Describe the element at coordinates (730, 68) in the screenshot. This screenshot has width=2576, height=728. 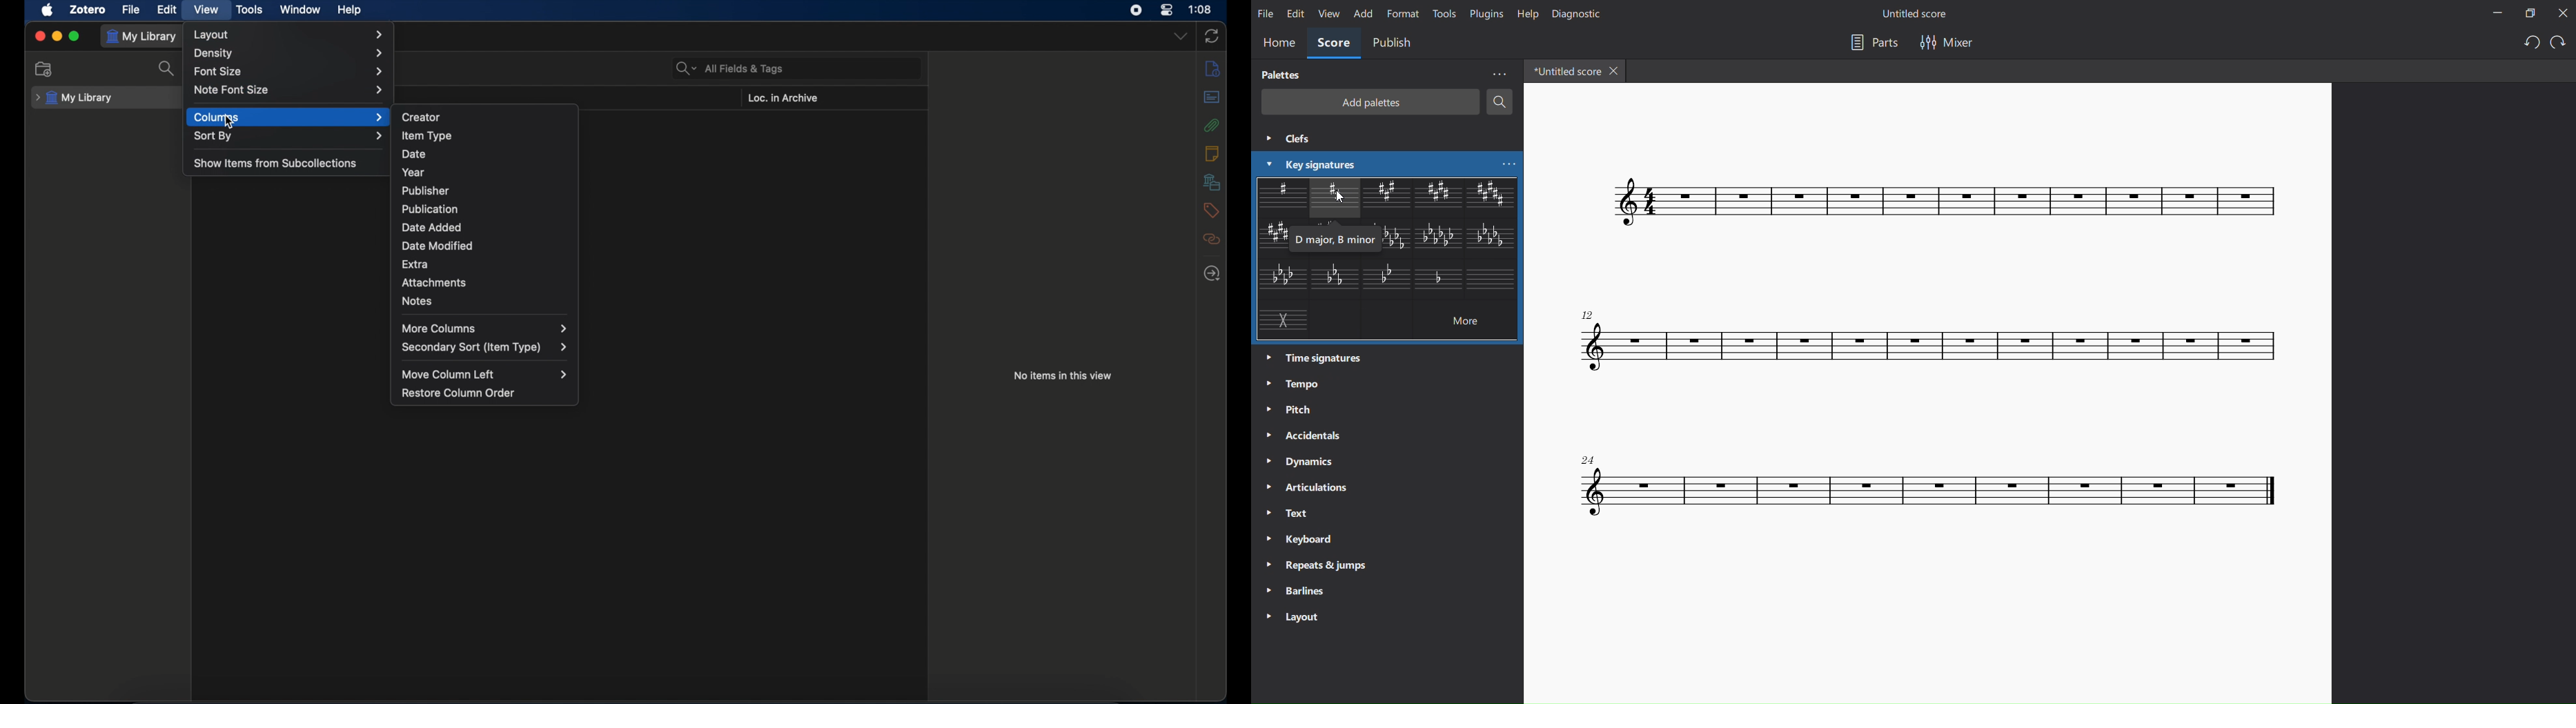
I see `search bar` at that location.